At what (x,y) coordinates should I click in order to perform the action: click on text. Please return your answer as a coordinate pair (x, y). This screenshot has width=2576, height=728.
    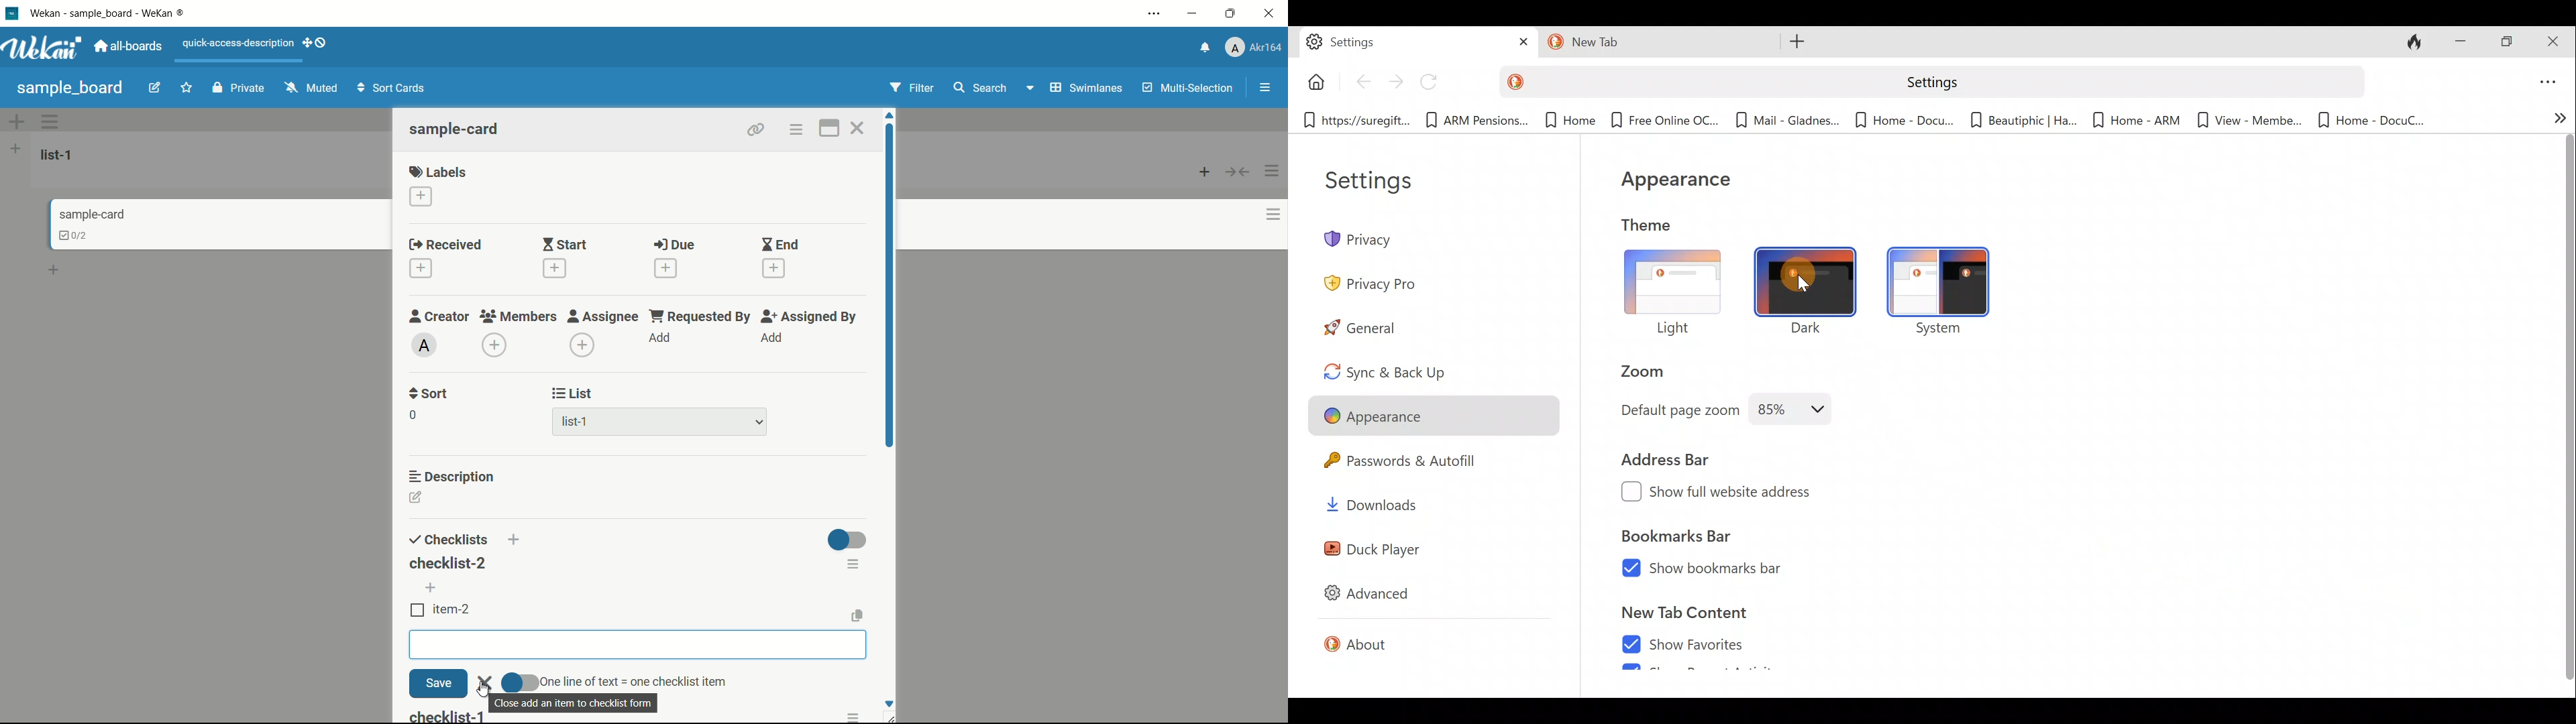
    Looking at the image, I should click on (634, 678).